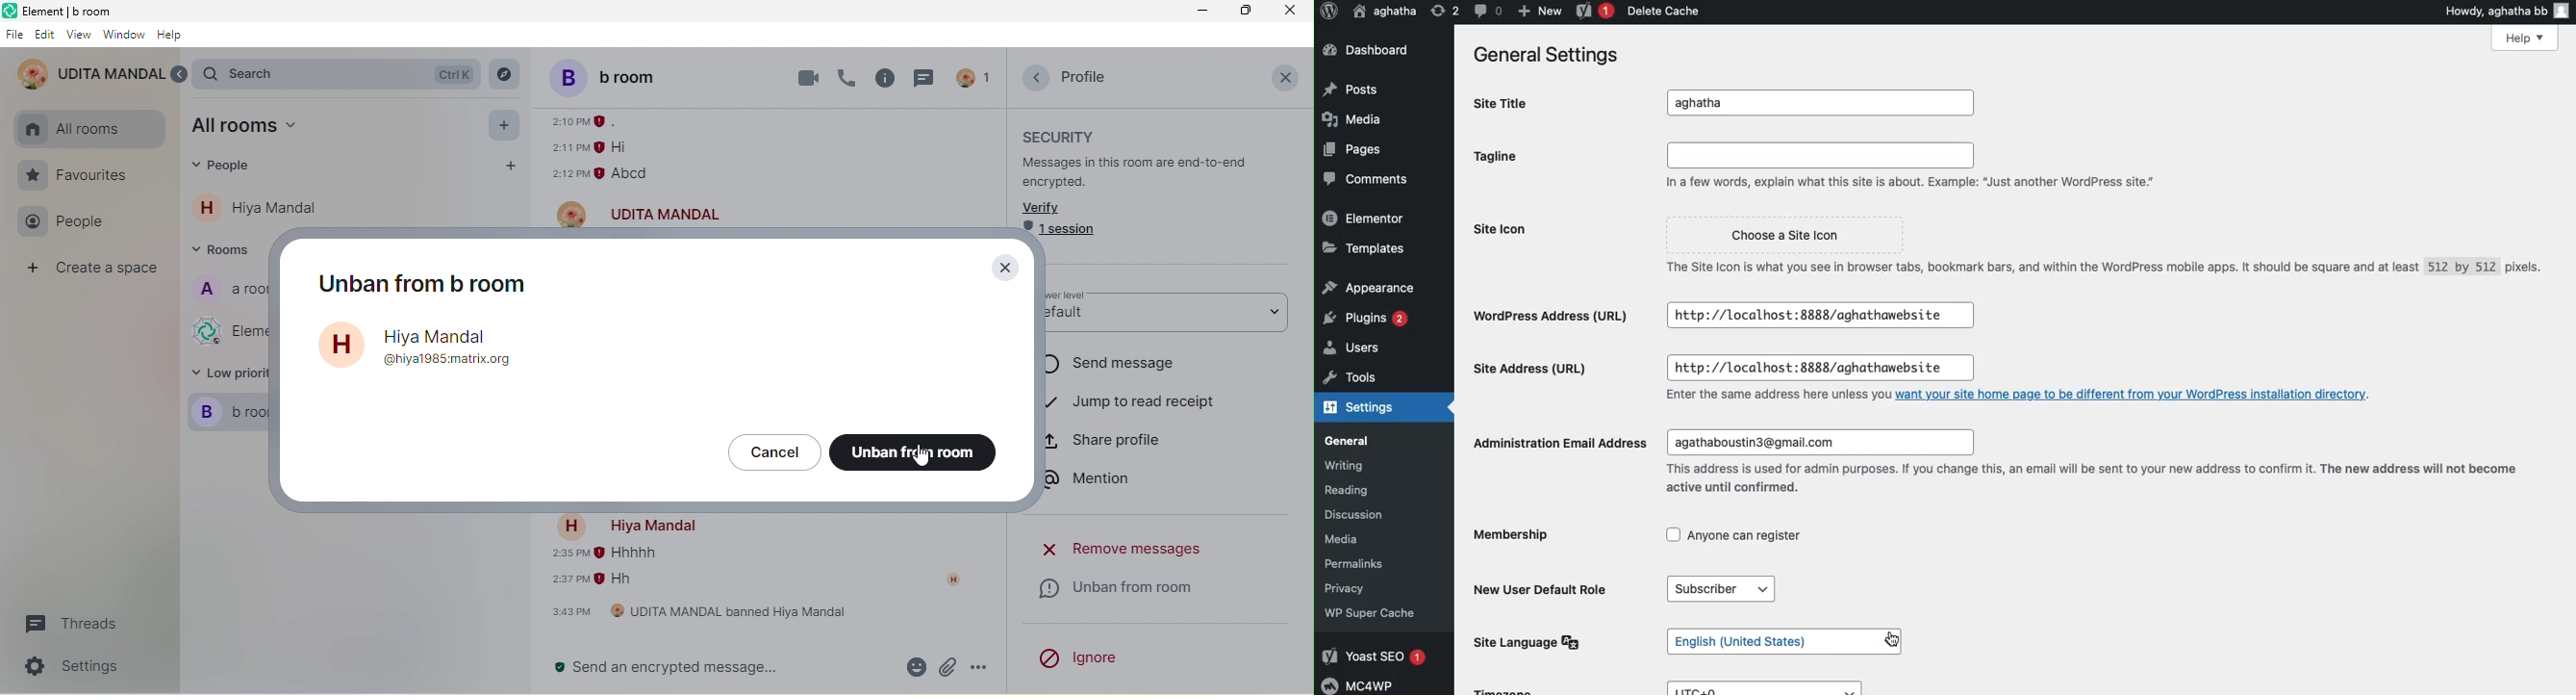  What do you see at coordinates (2022, 393) in the screenshot?
I see `Enter the same address here unless you want your site home page to be different from your WordPress installation directory.` at bounding box center [2022, 393].